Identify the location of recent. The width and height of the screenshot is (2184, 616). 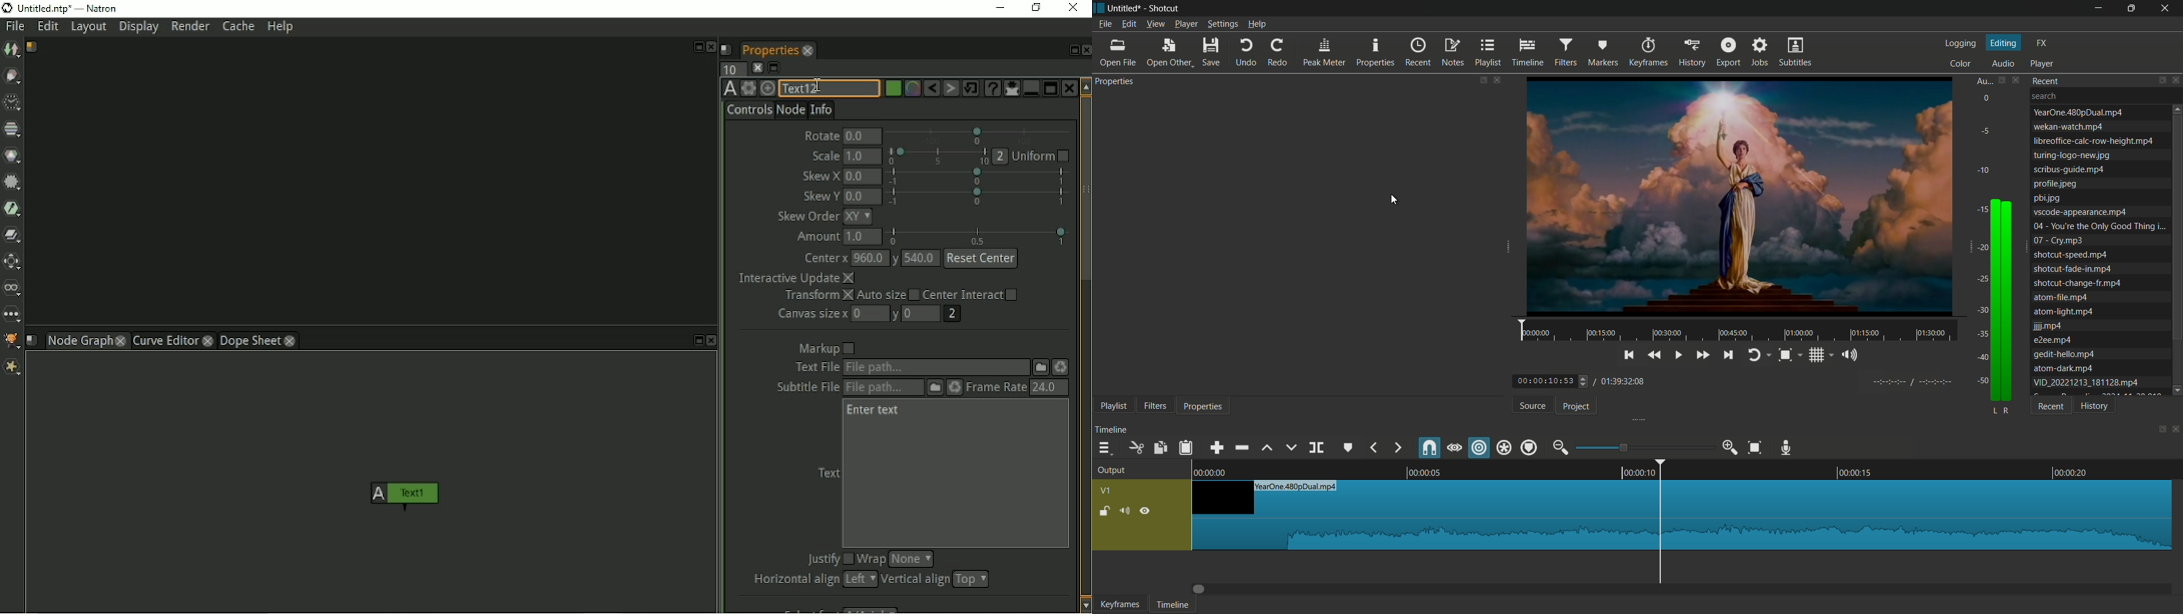
(1419, 53).